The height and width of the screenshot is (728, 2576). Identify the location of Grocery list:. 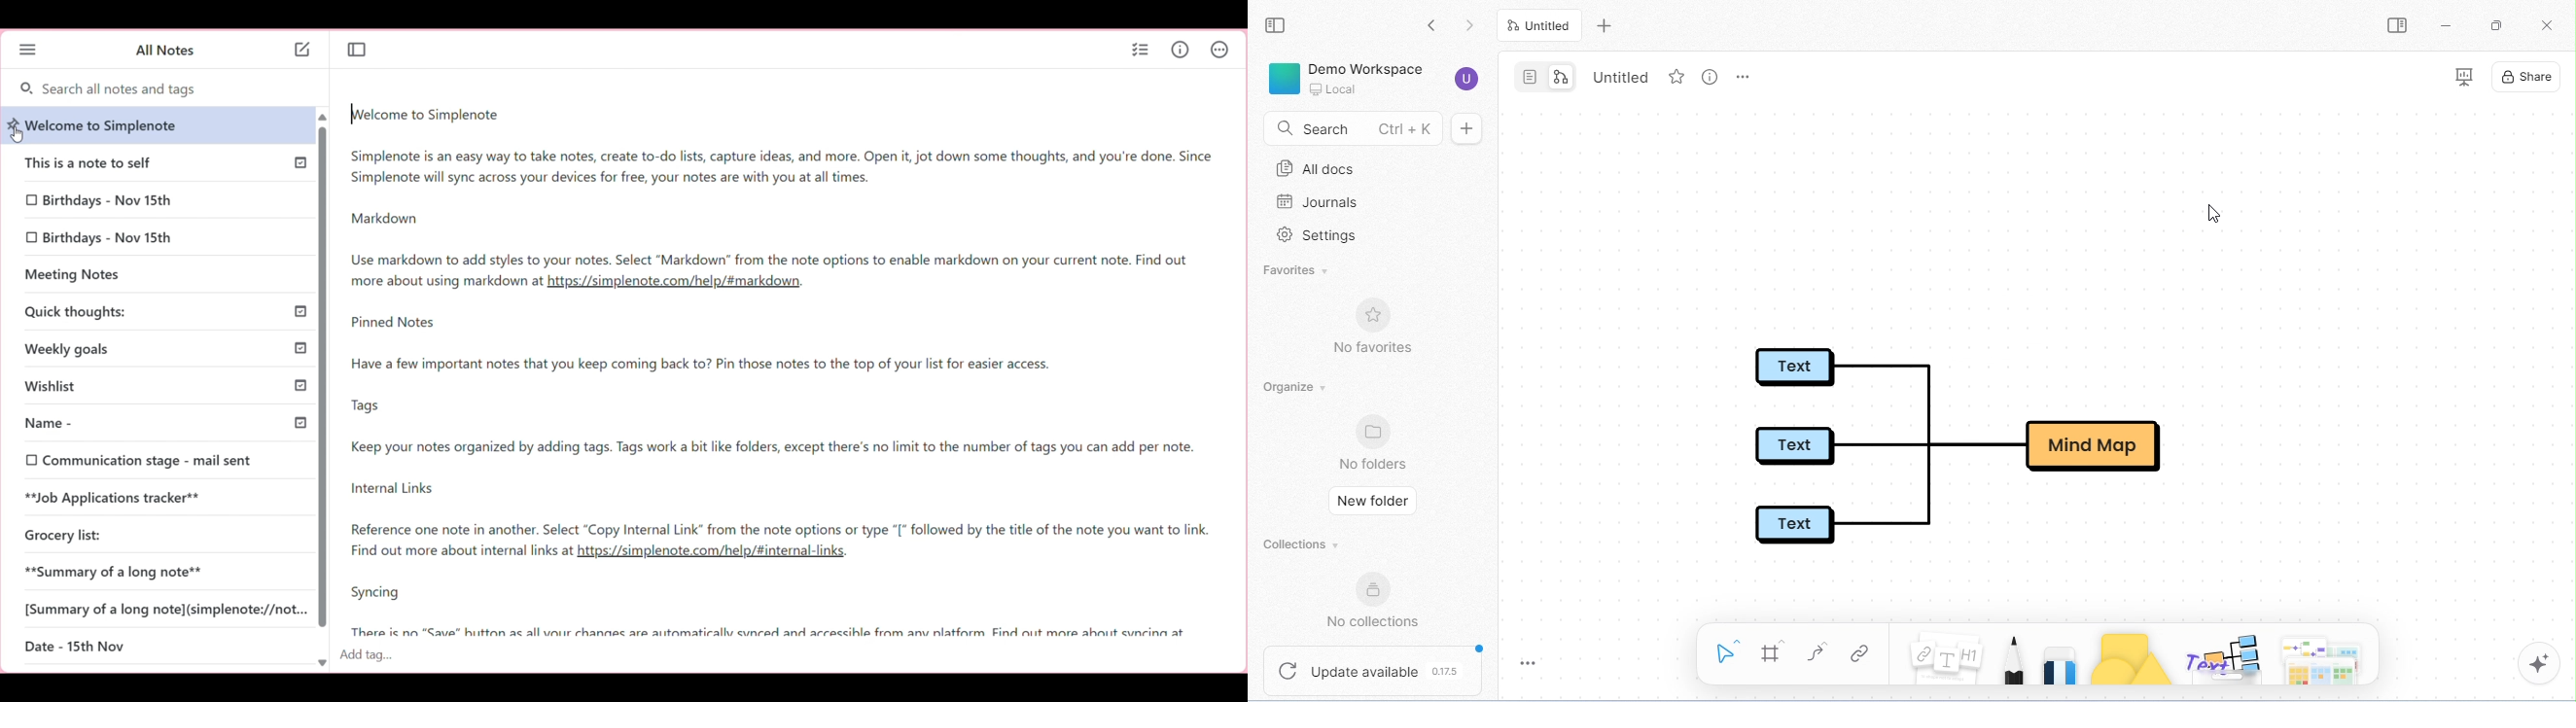
(55, 534).